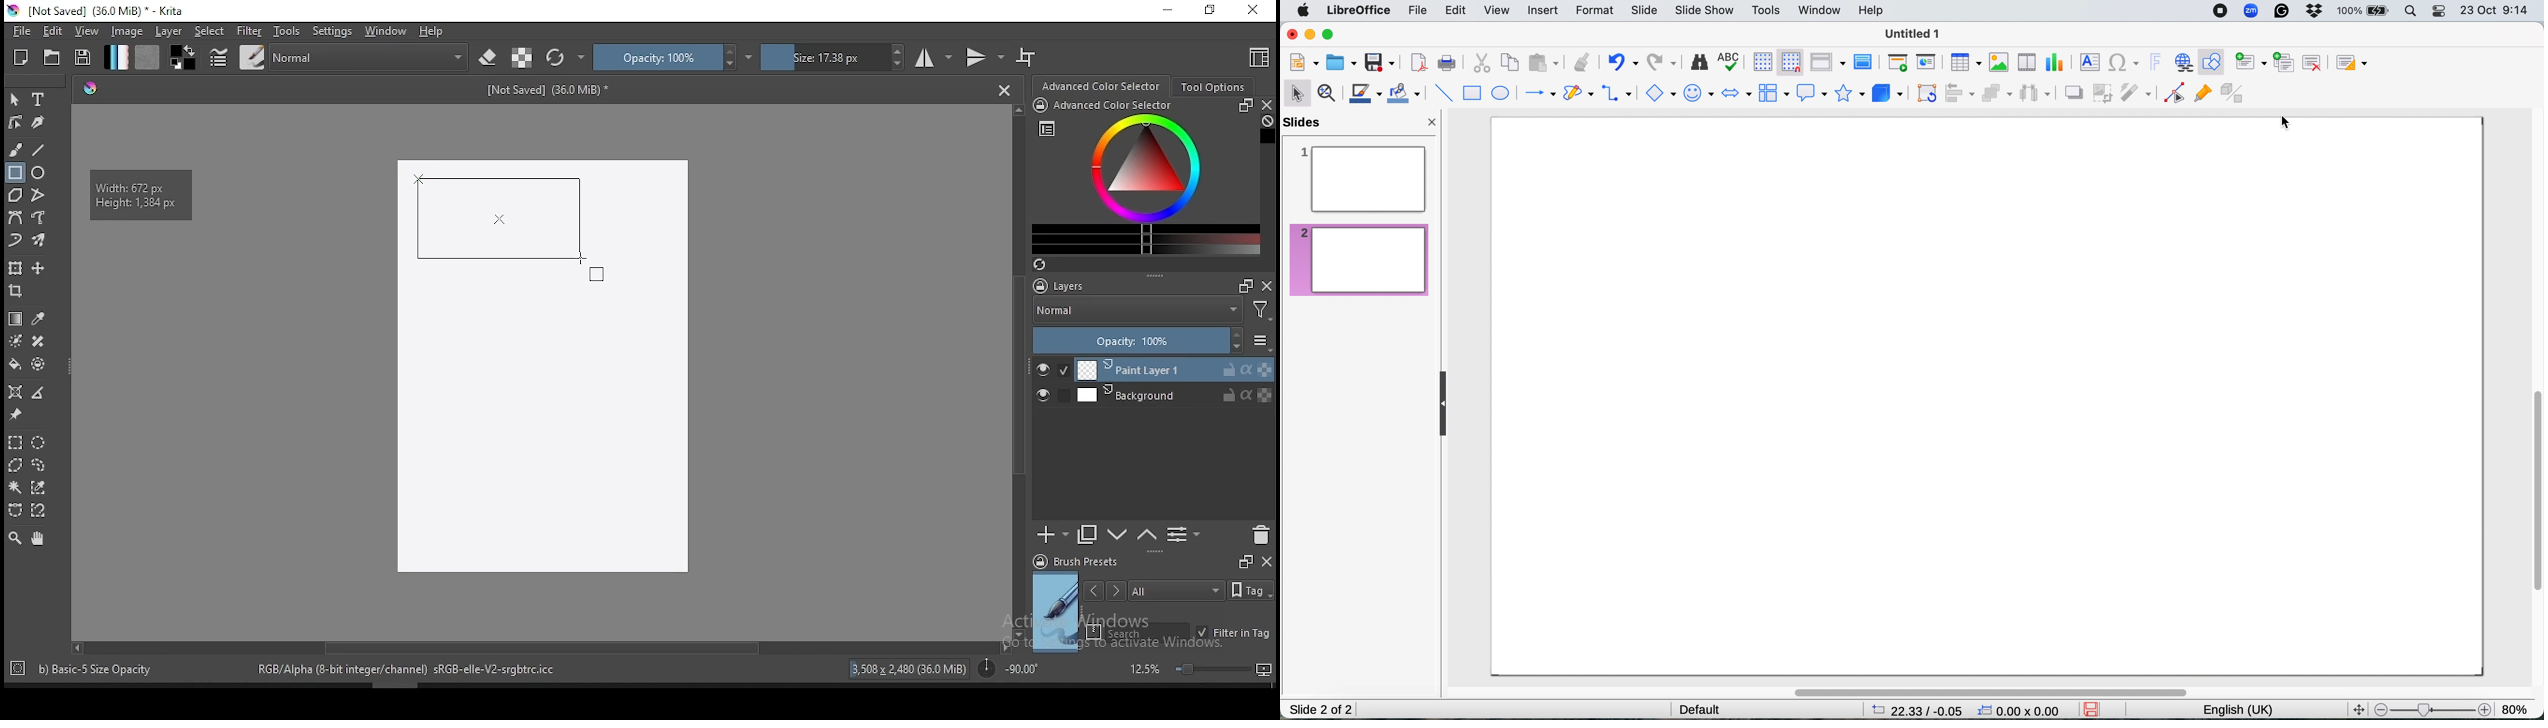 The width and height of the screenshot is (2548, 728). I want to click on brushes, so click(252, 57).